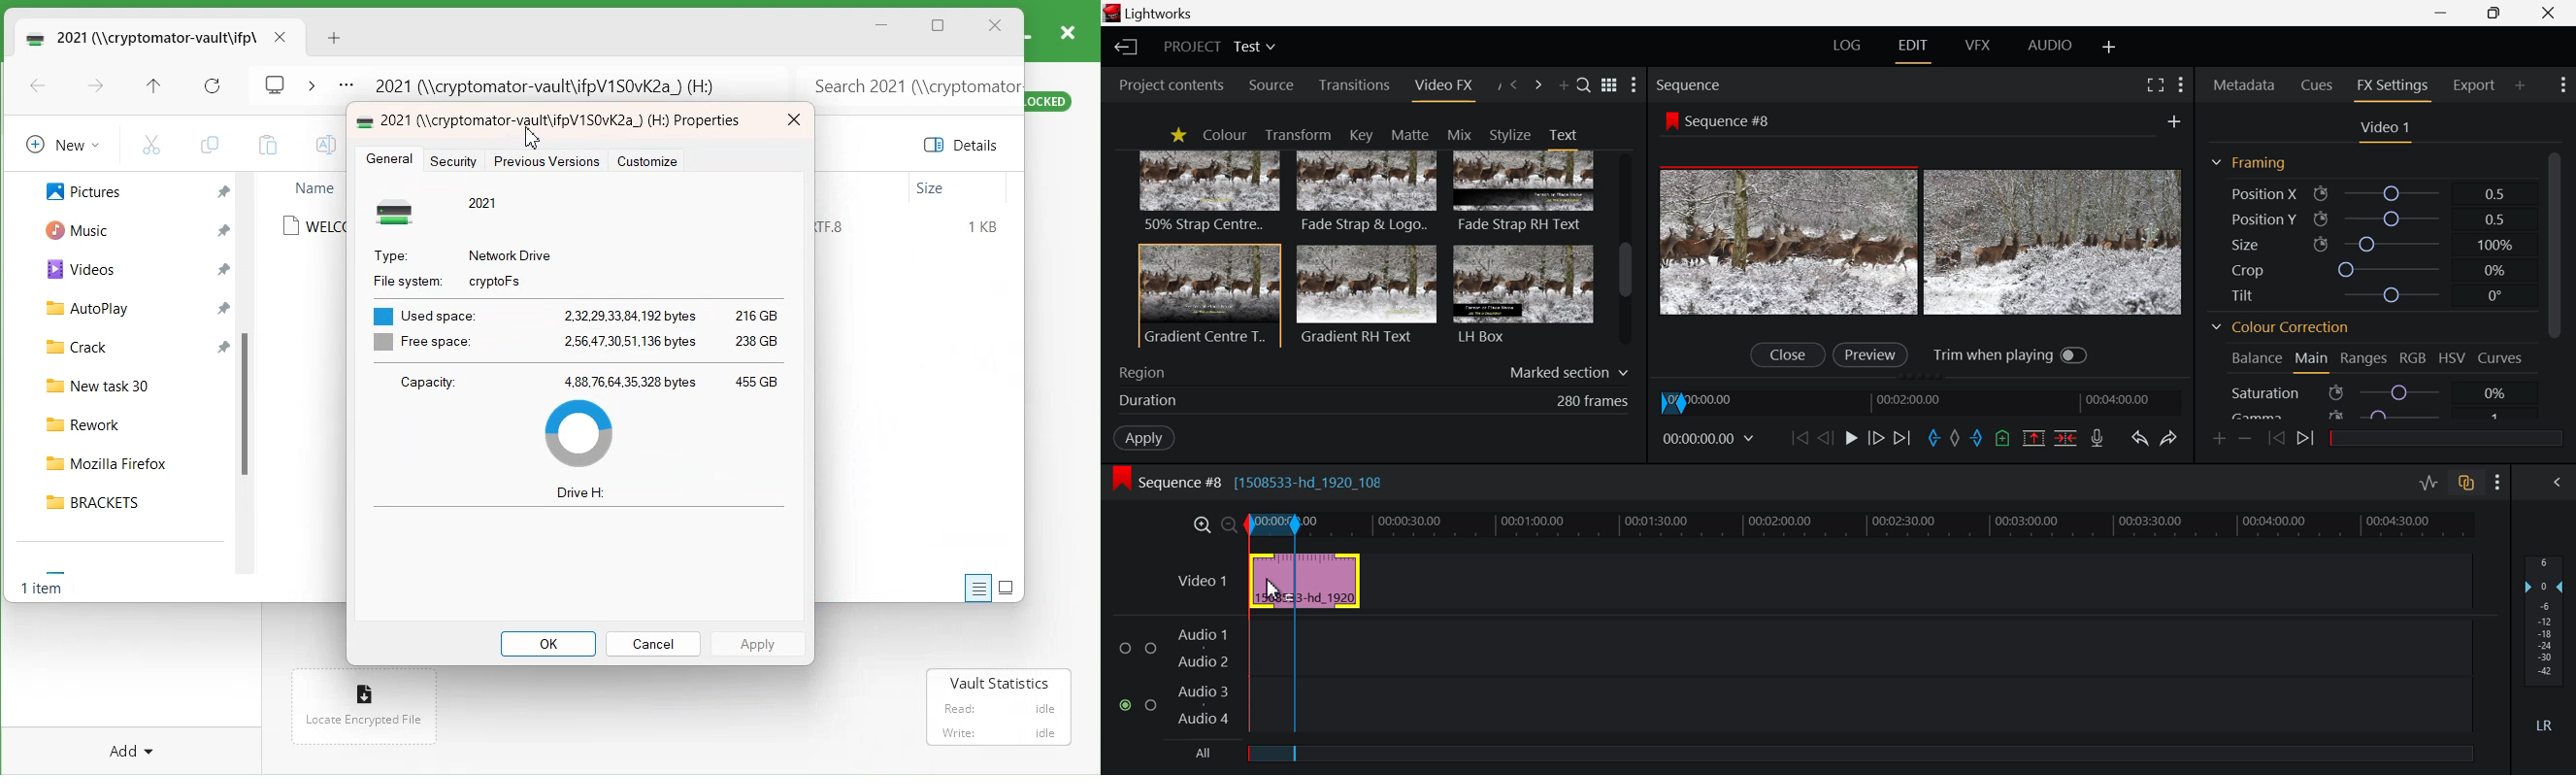  Describe the element at coordinates (1409, 134) in the screenshot. I see `Matte` at that location.